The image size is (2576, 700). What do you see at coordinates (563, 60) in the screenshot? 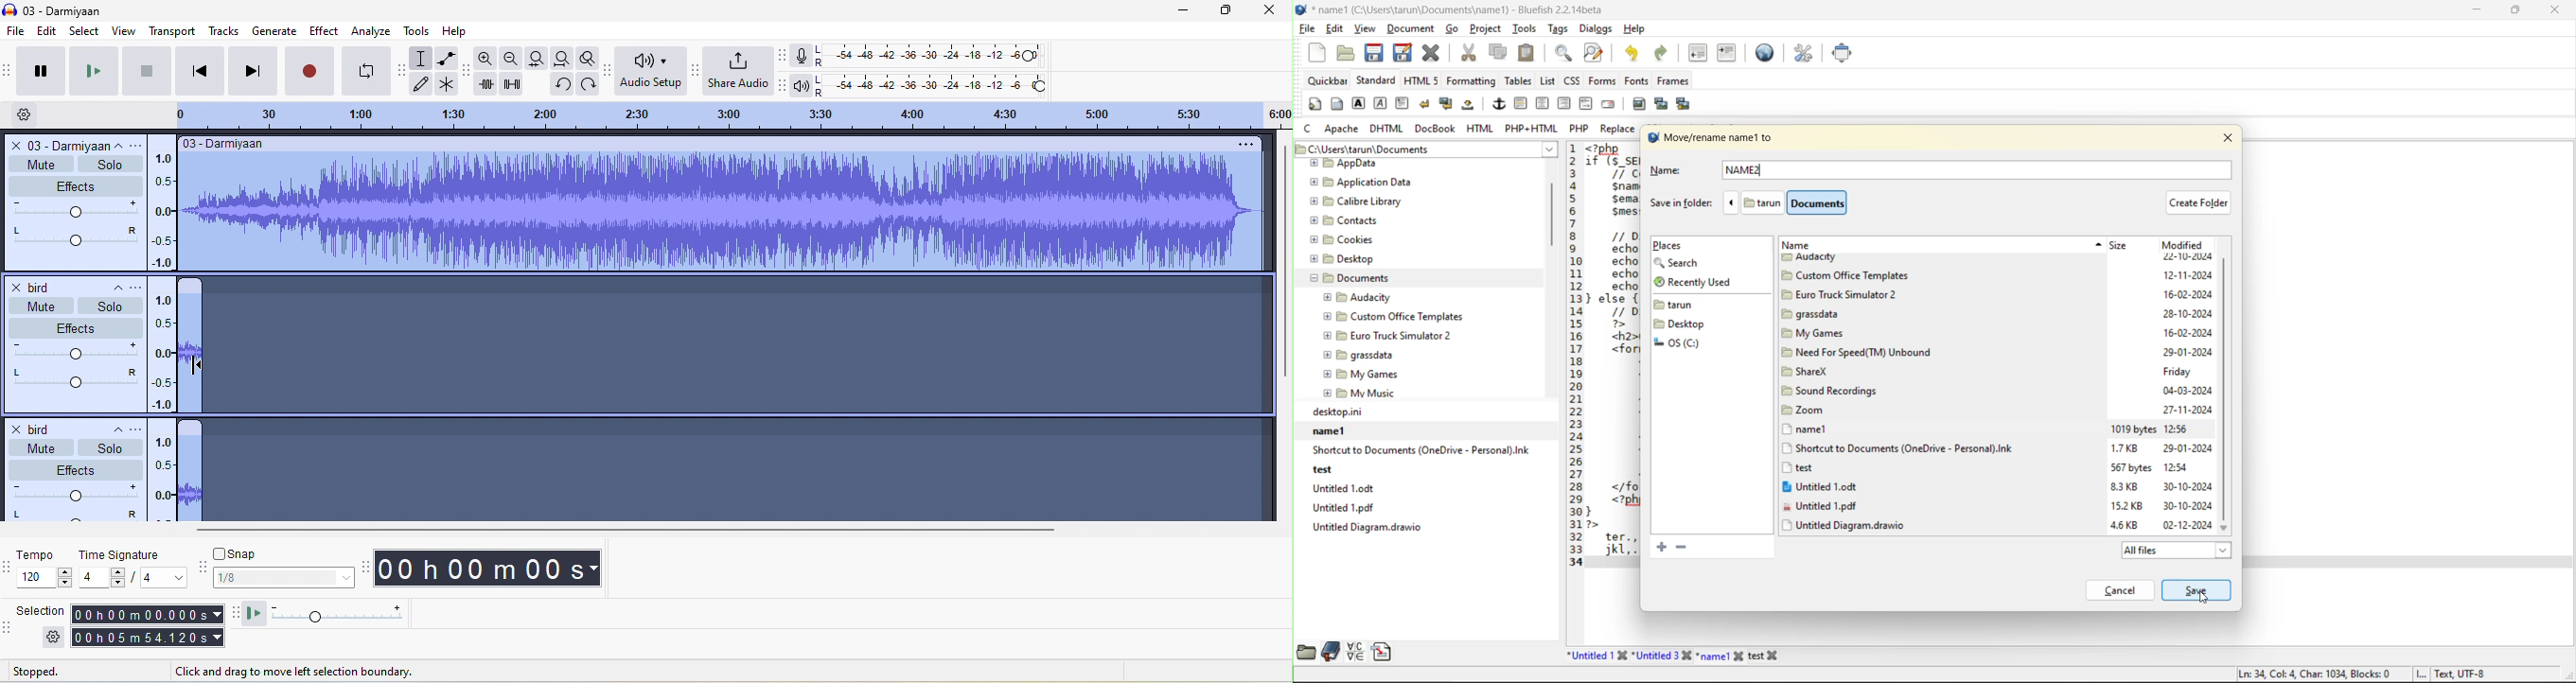
I see `fit project to width` at bounding box center [563, 60].